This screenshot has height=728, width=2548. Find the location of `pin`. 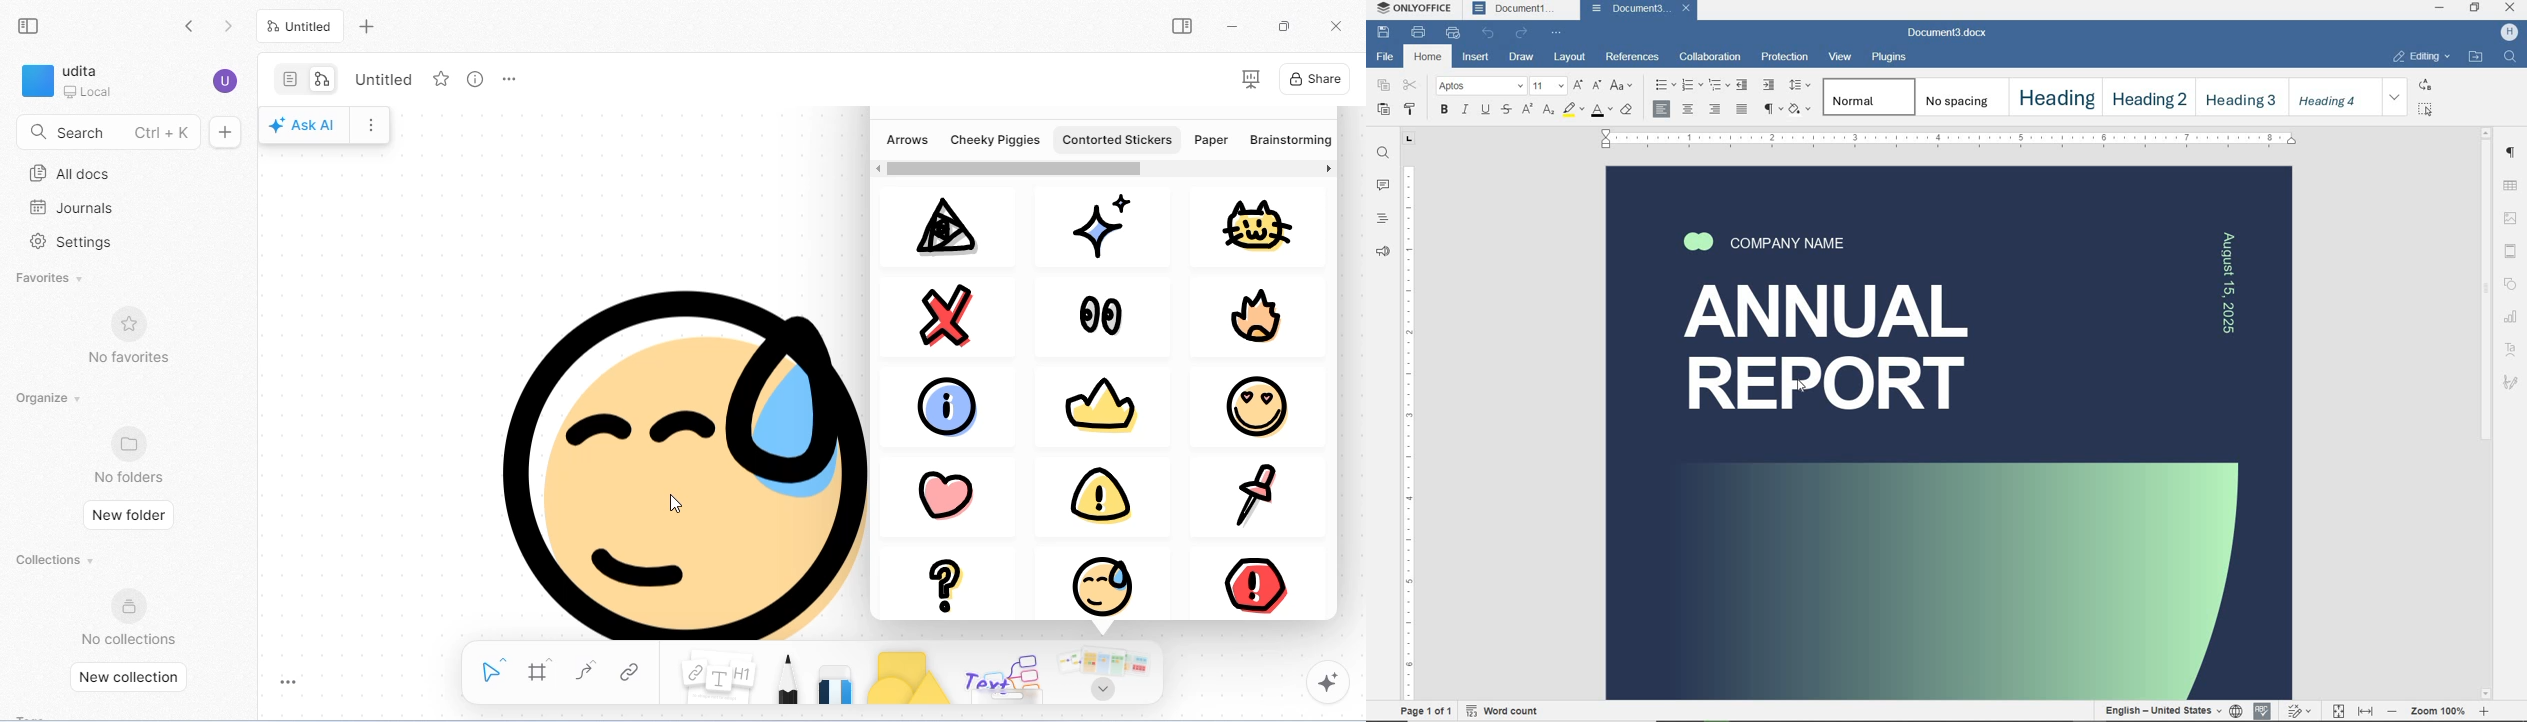

pin is located at coordinates (1252, 495).